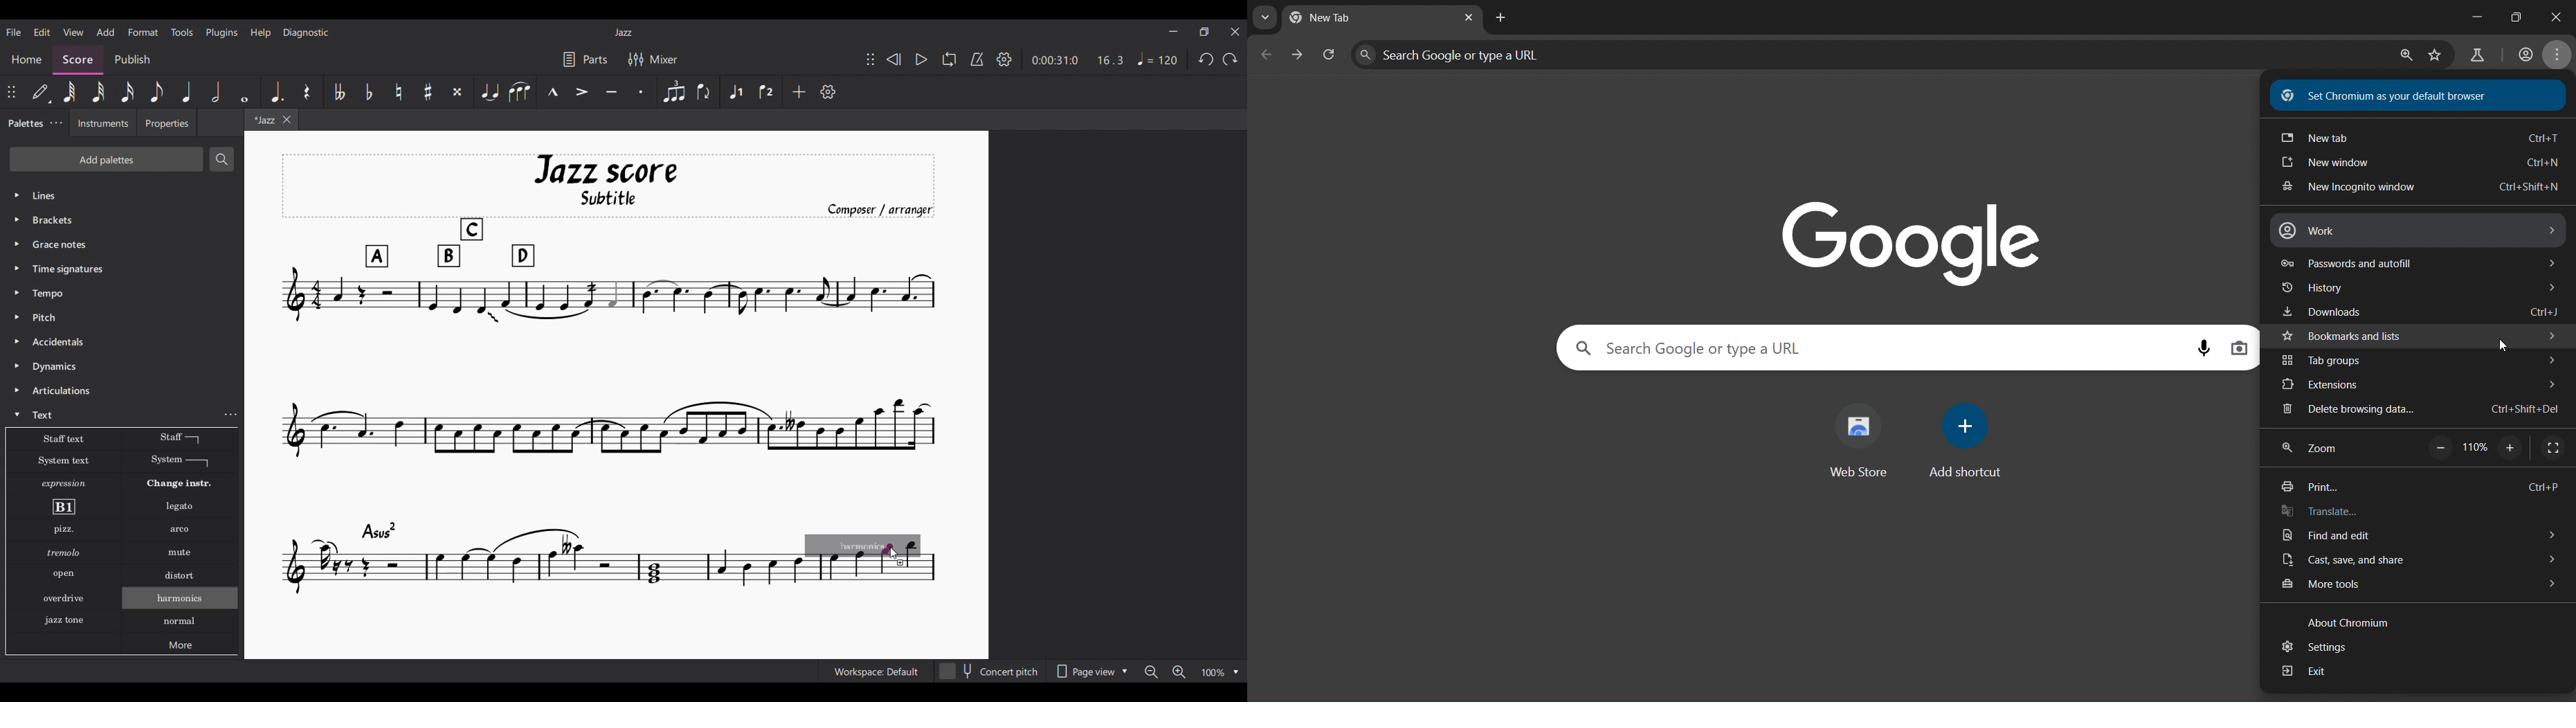 This screenshot has height=728, width=2576. Describe the element at coordinates (47, 317) in the screenshot. I see `Pitch` at that location.